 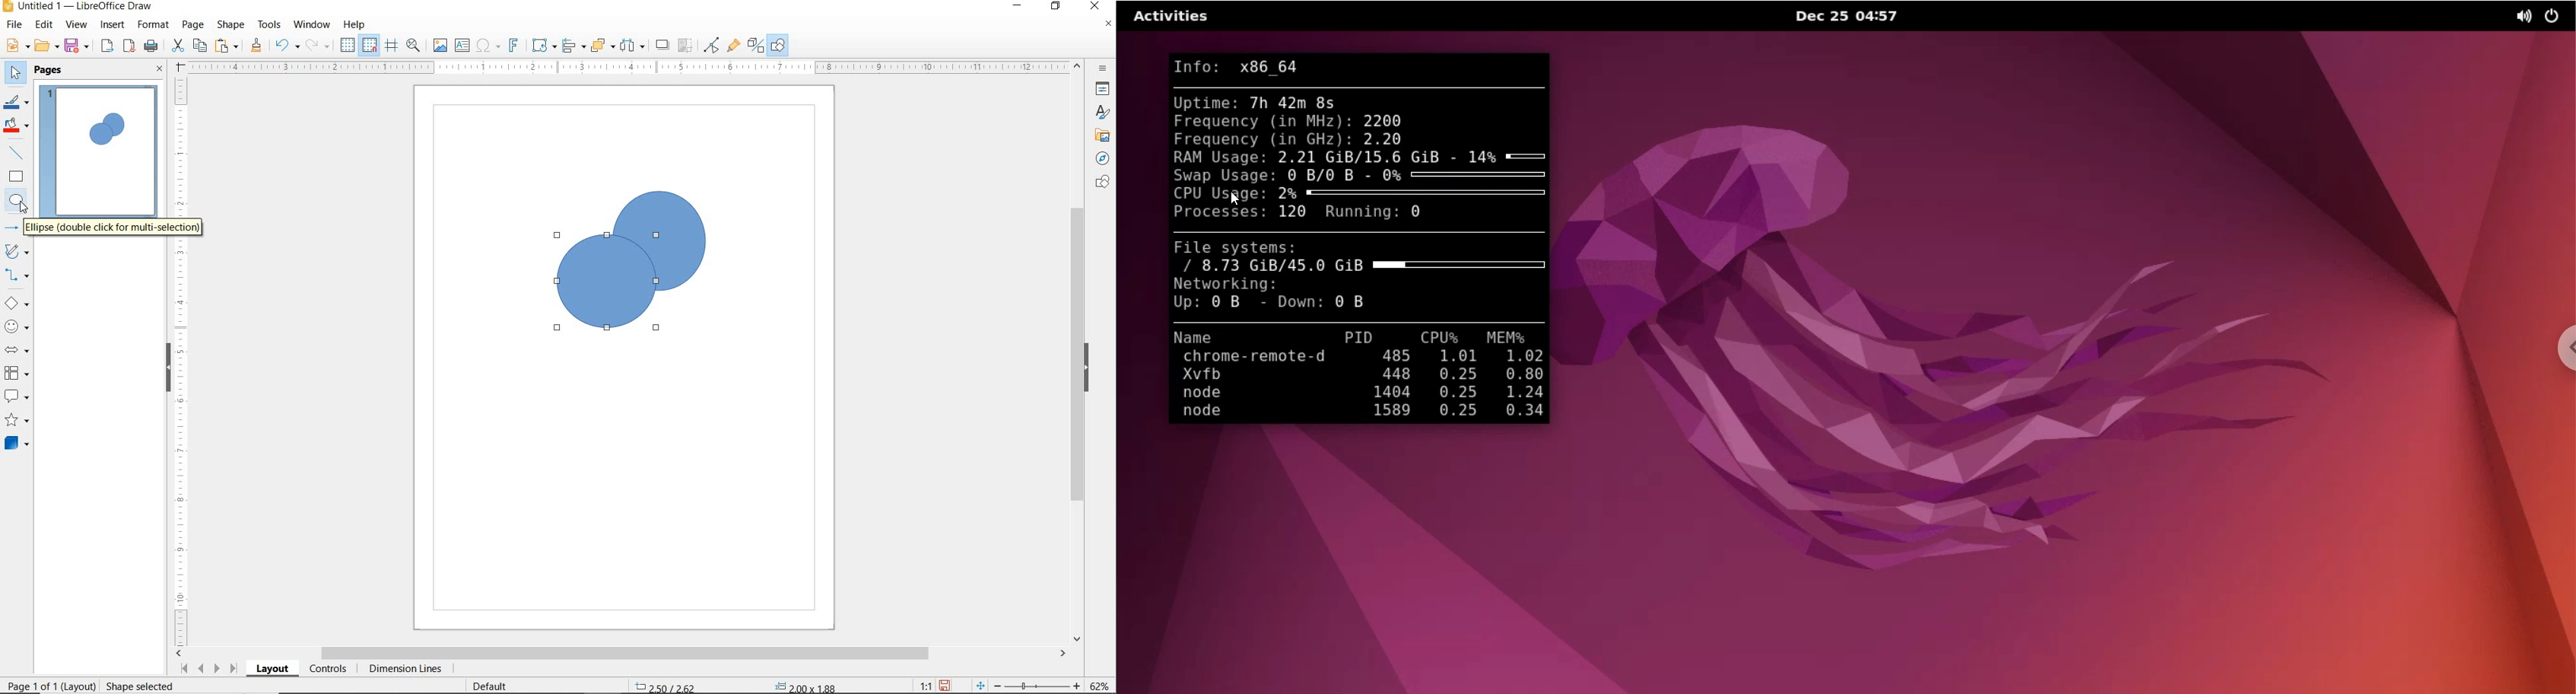 What do you see at coordinates (778, 45) in the screenshot?
I see `SHOW DRAW FUNCTONS` at bounding box center [778, 45].